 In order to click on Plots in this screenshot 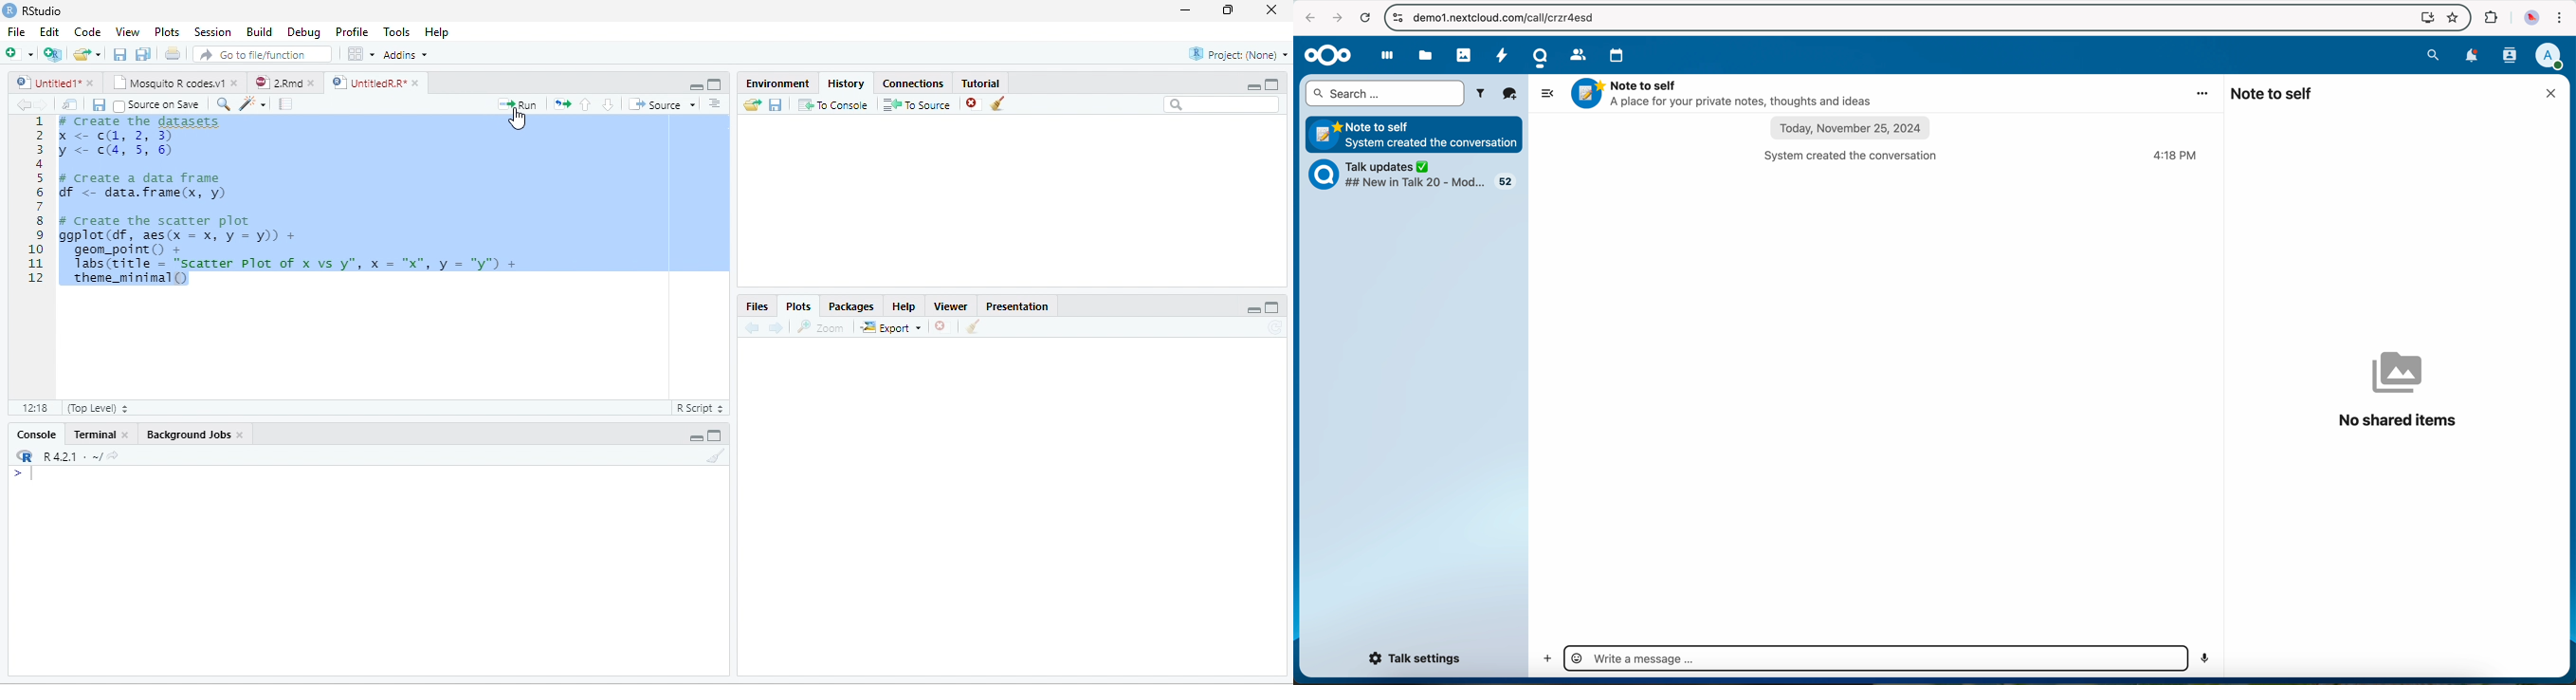, I will do `click(167, 31)`.